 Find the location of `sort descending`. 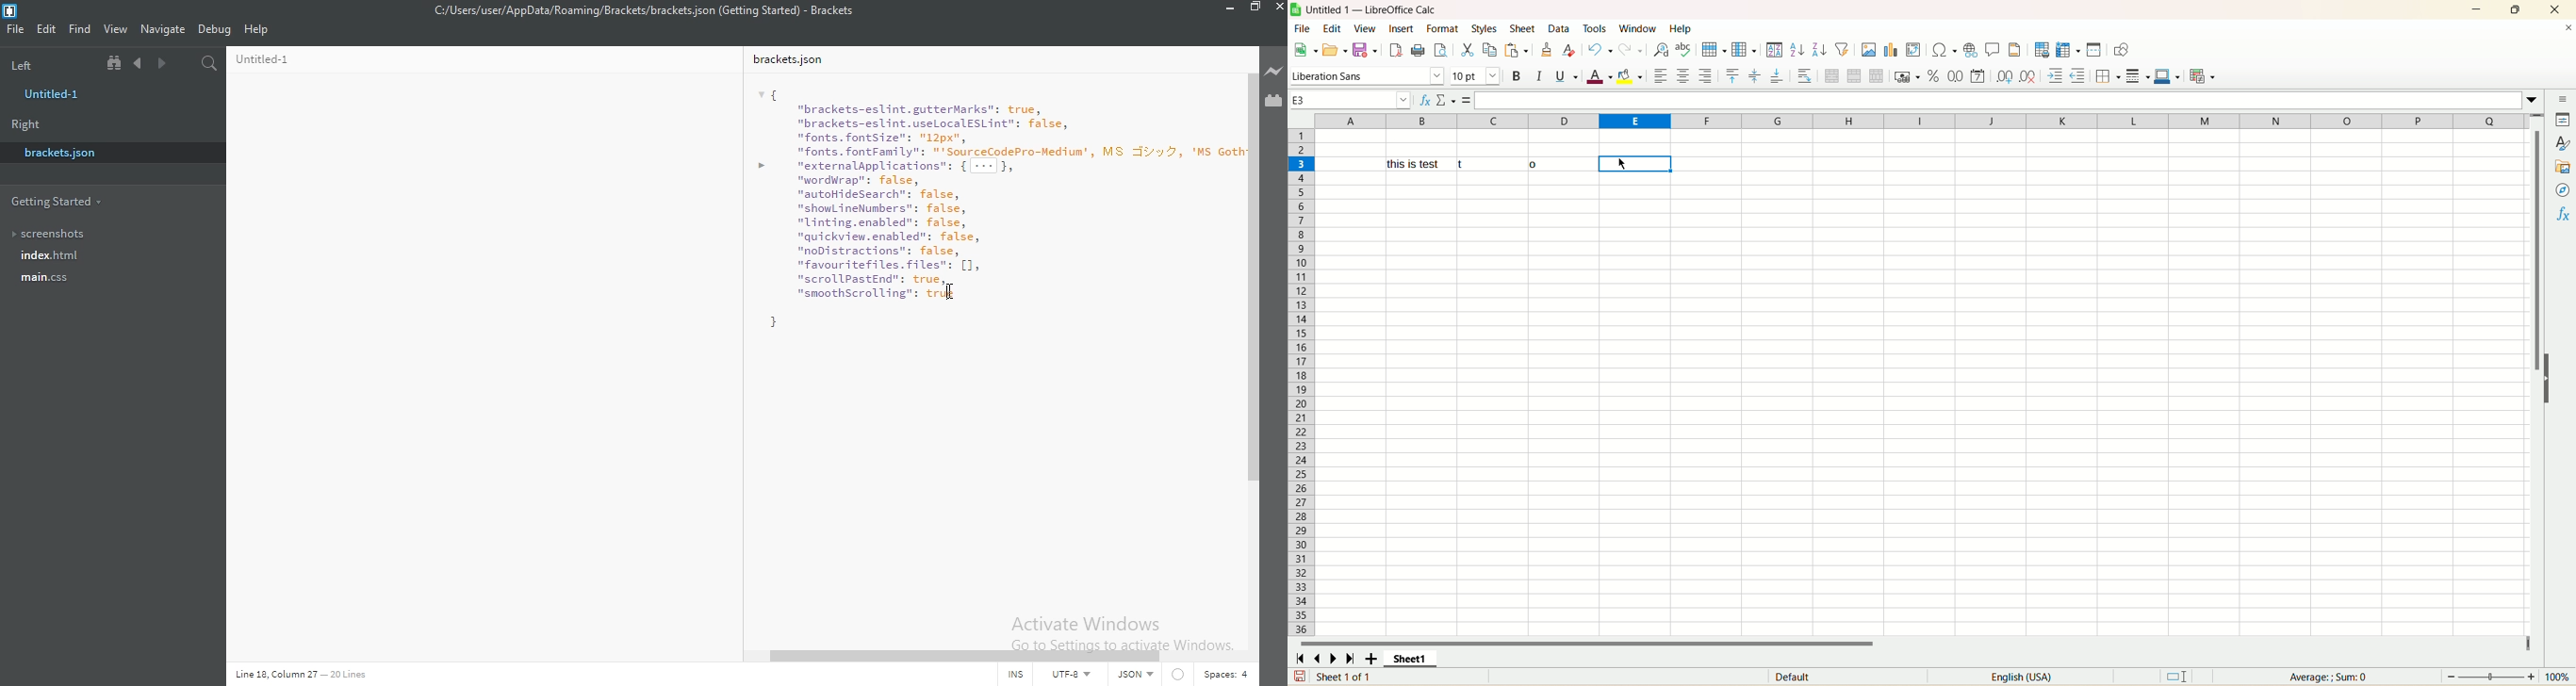

sort descending is located at coordinates (1819, 51).